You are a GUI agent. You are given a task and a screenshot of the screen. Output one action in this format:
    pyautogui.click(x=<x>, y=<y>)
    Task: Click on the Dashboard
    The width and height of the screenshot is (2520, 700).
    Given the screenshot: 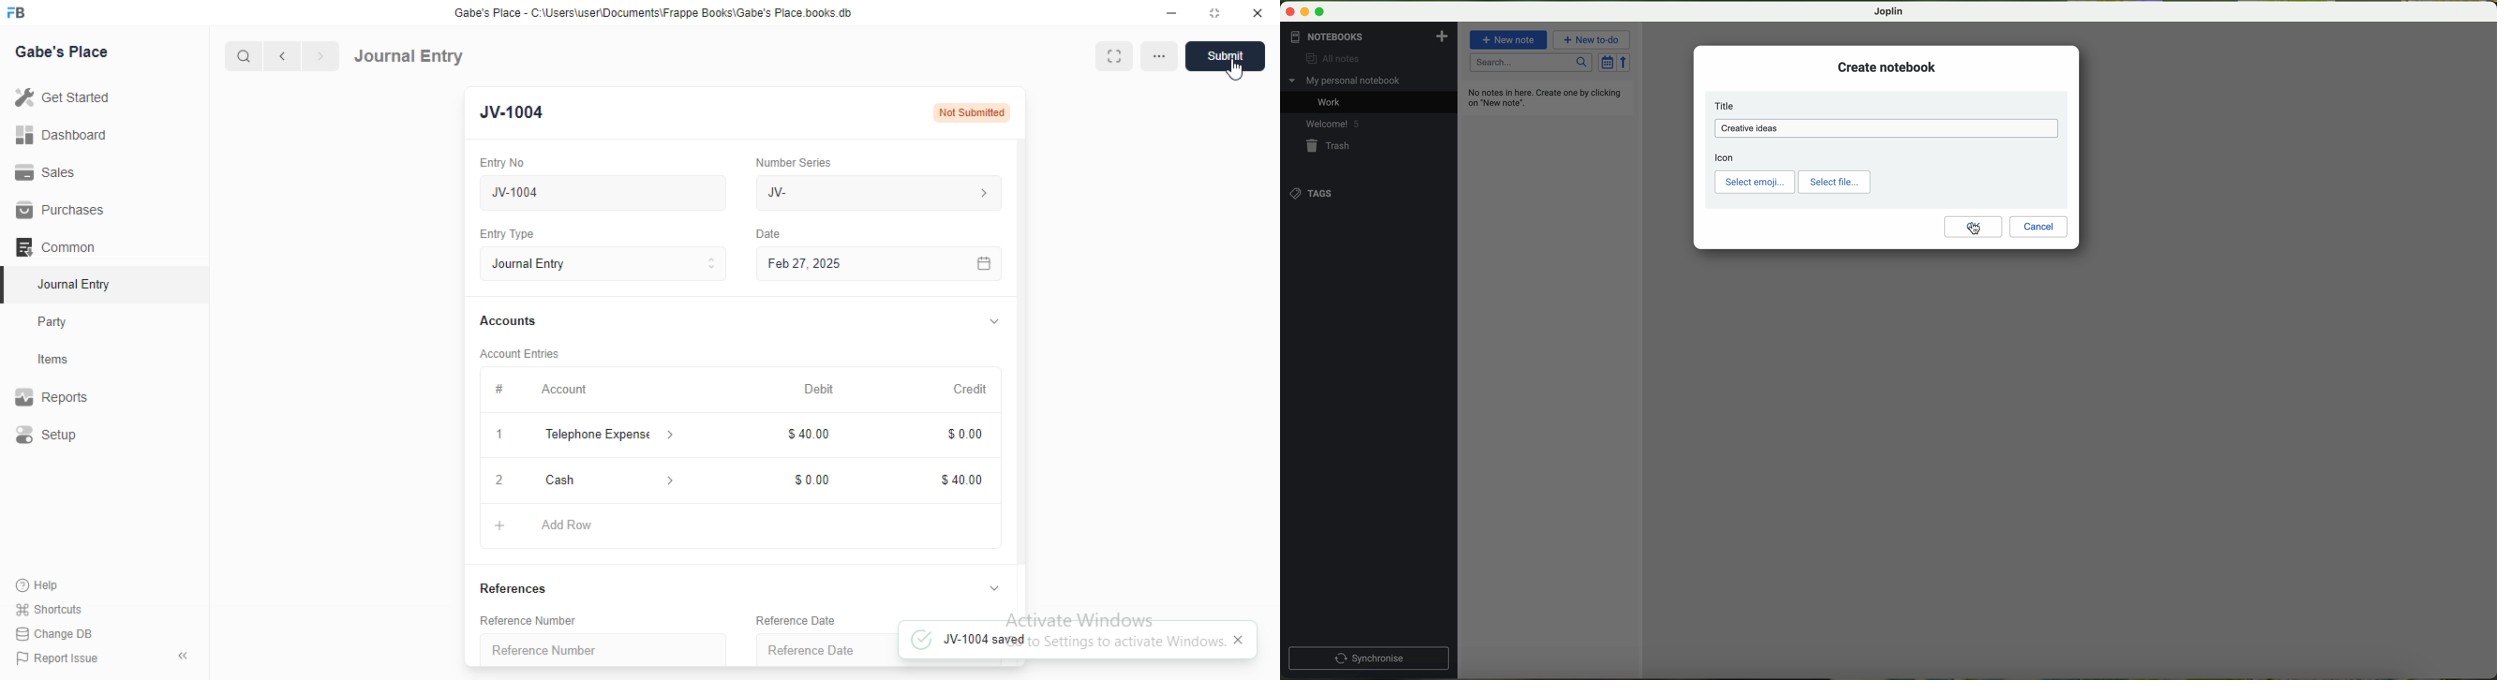 What is the action you would take?
    pyautogui.click(x=62, y=135)
    